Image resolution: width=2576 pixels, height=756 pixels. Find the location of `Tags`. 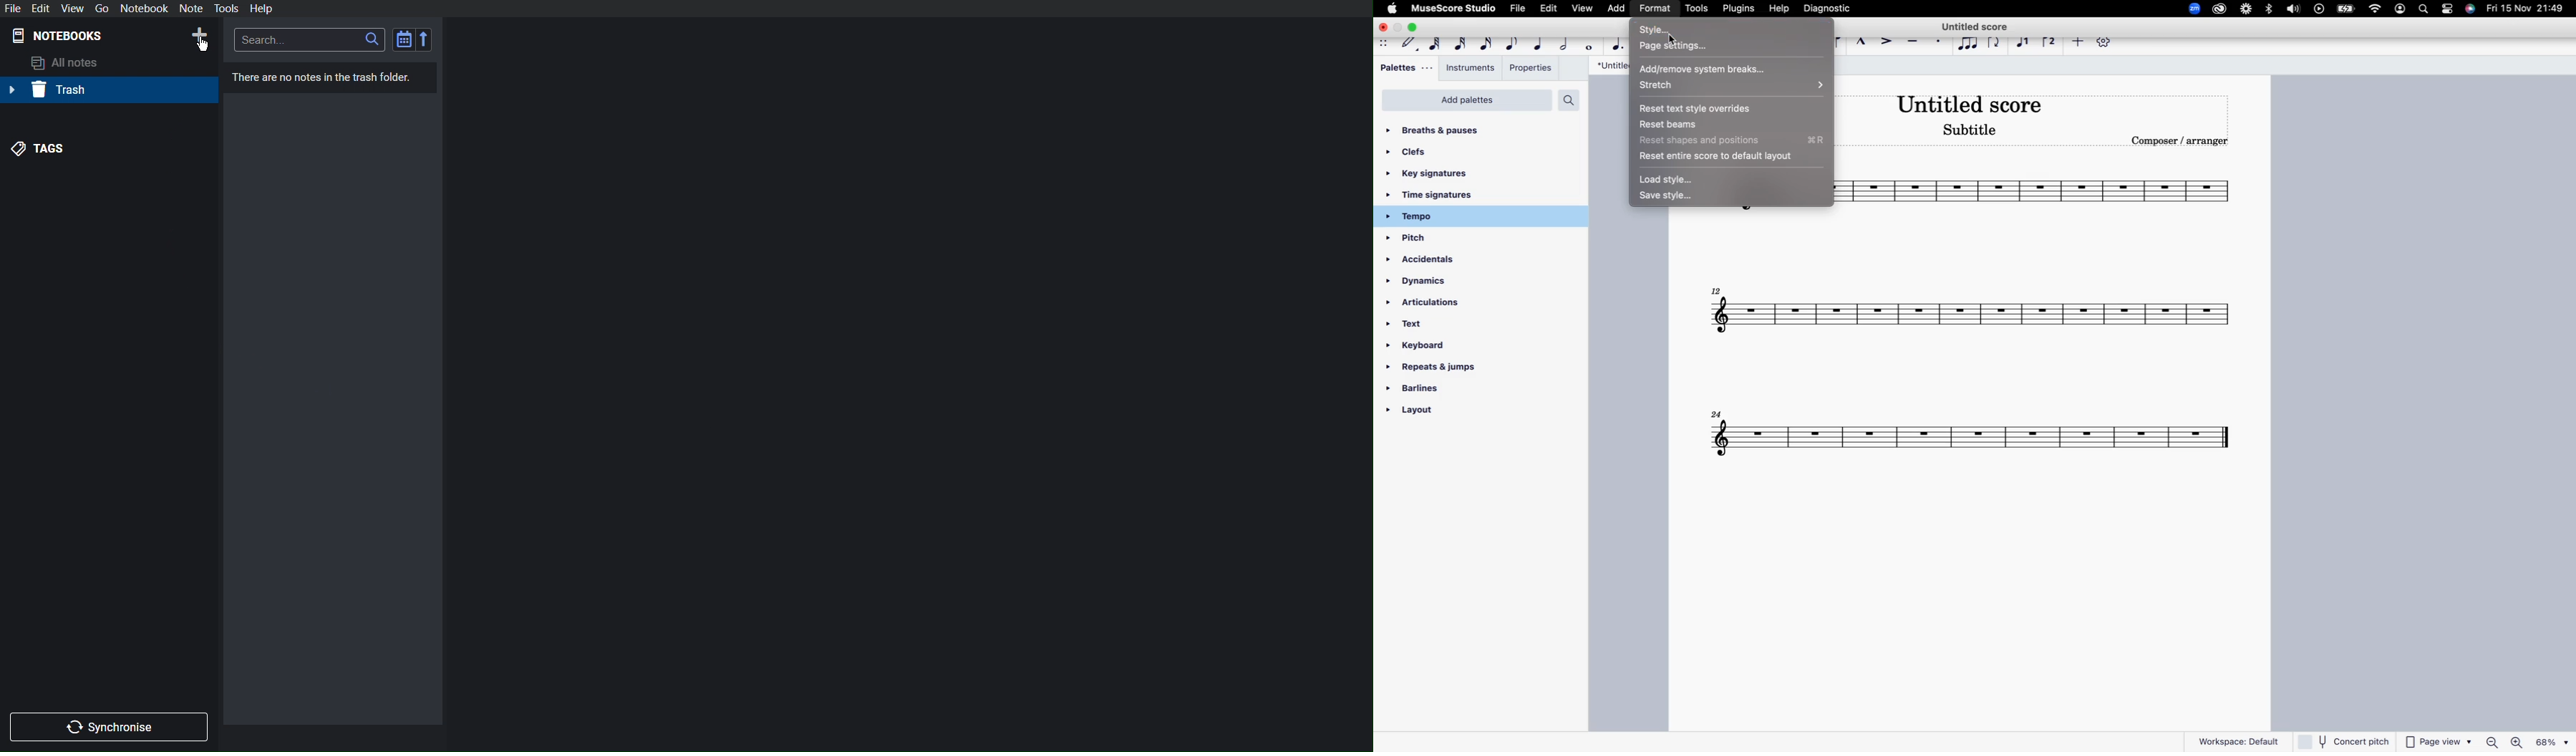

Tags is located at coordinates (38, 150).